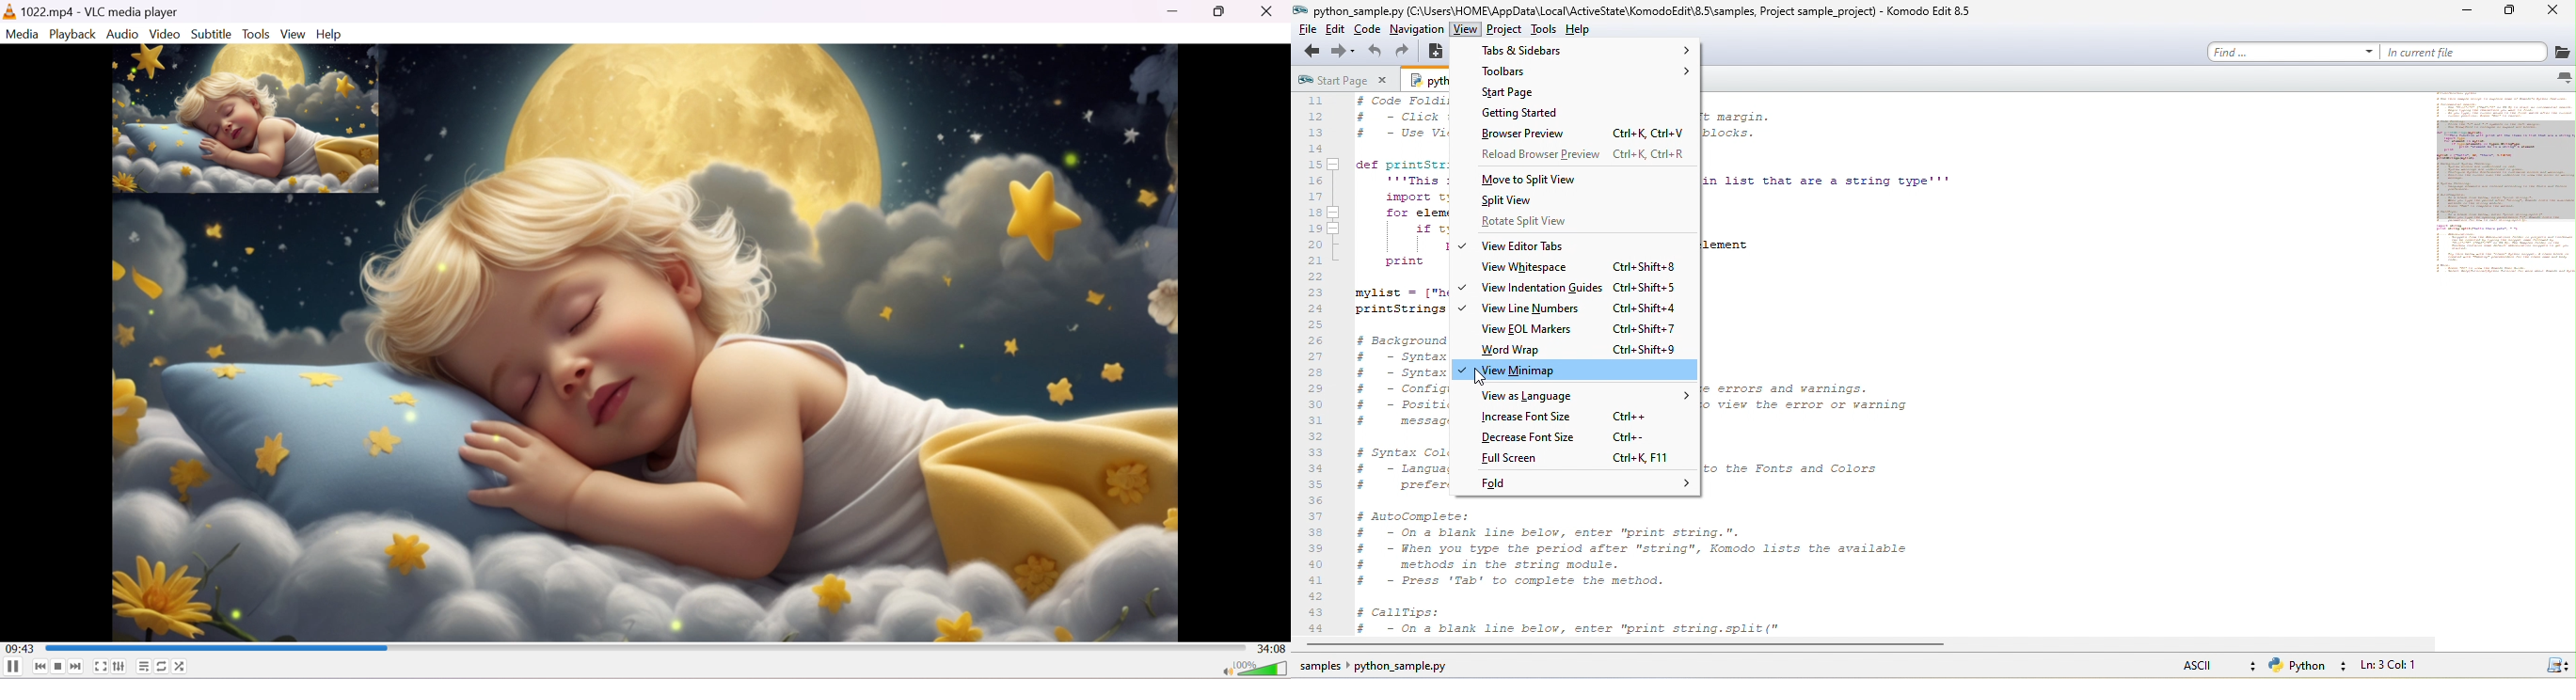 The width and height of the screenshot is (2576, 700). What do you see at coordinates (644, 646) in the screenshot?
I see `Progress bar` at bounding box center [644, 646].